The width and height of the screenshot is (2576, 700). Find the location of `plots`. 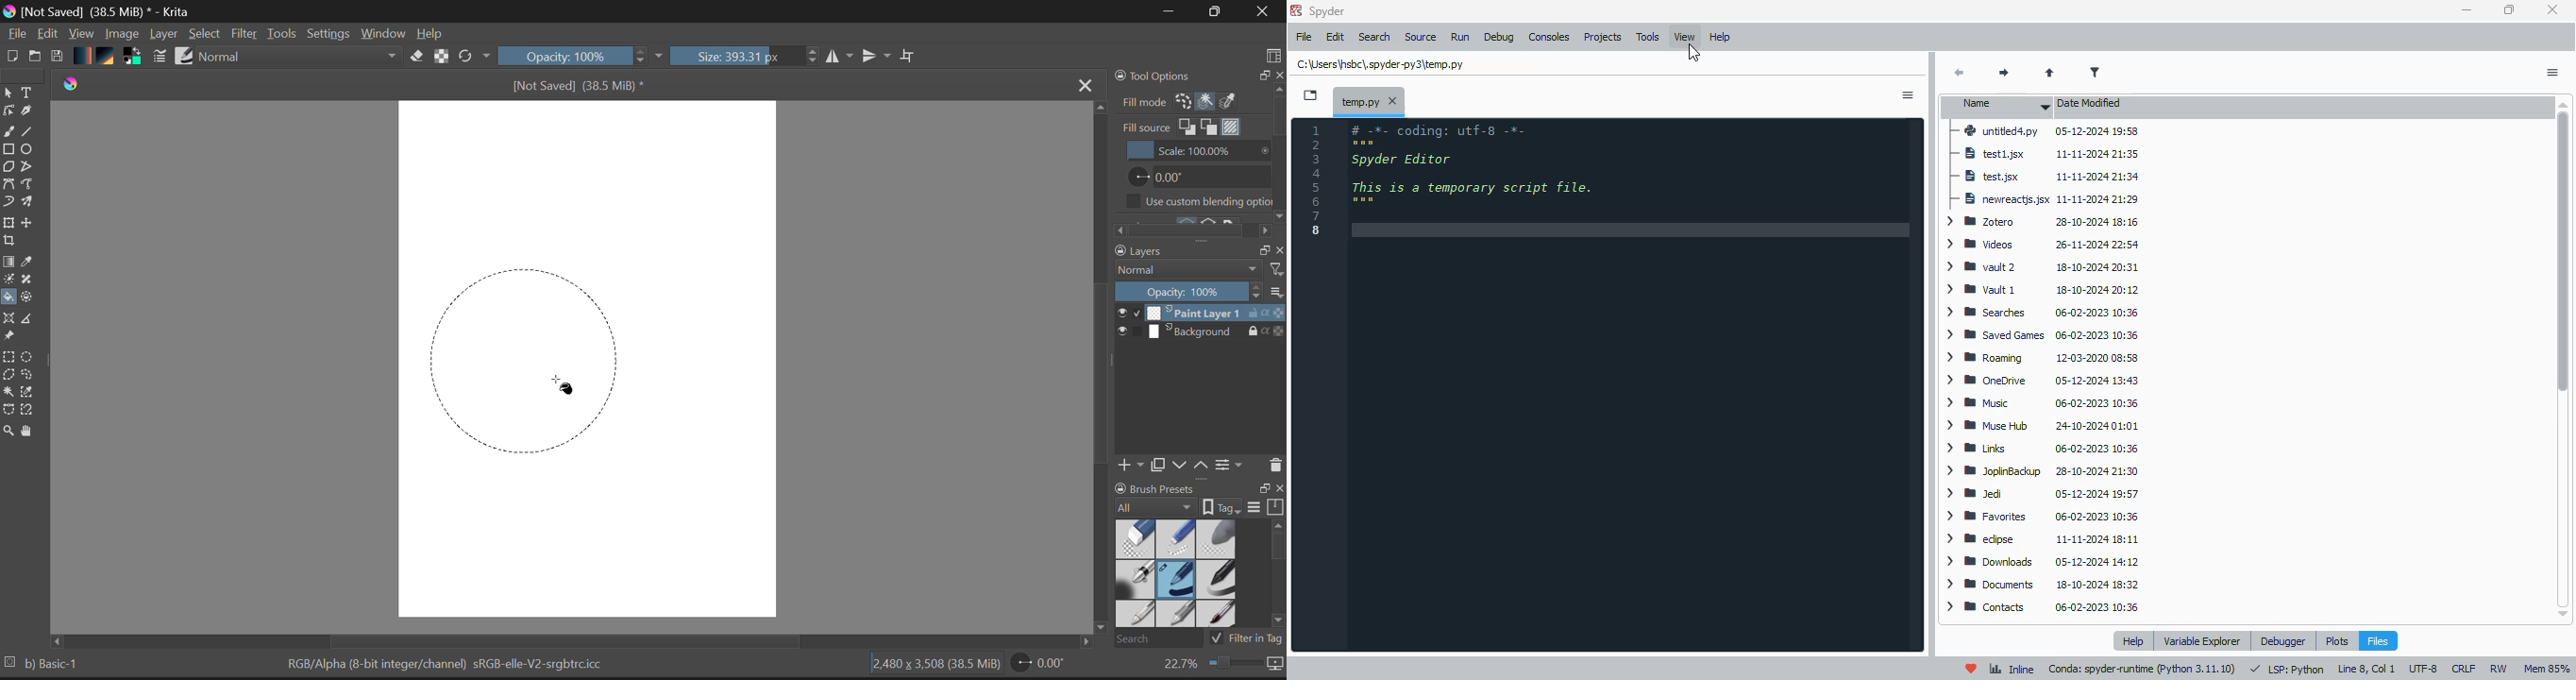

plots is located at coordinates (2337, 639).